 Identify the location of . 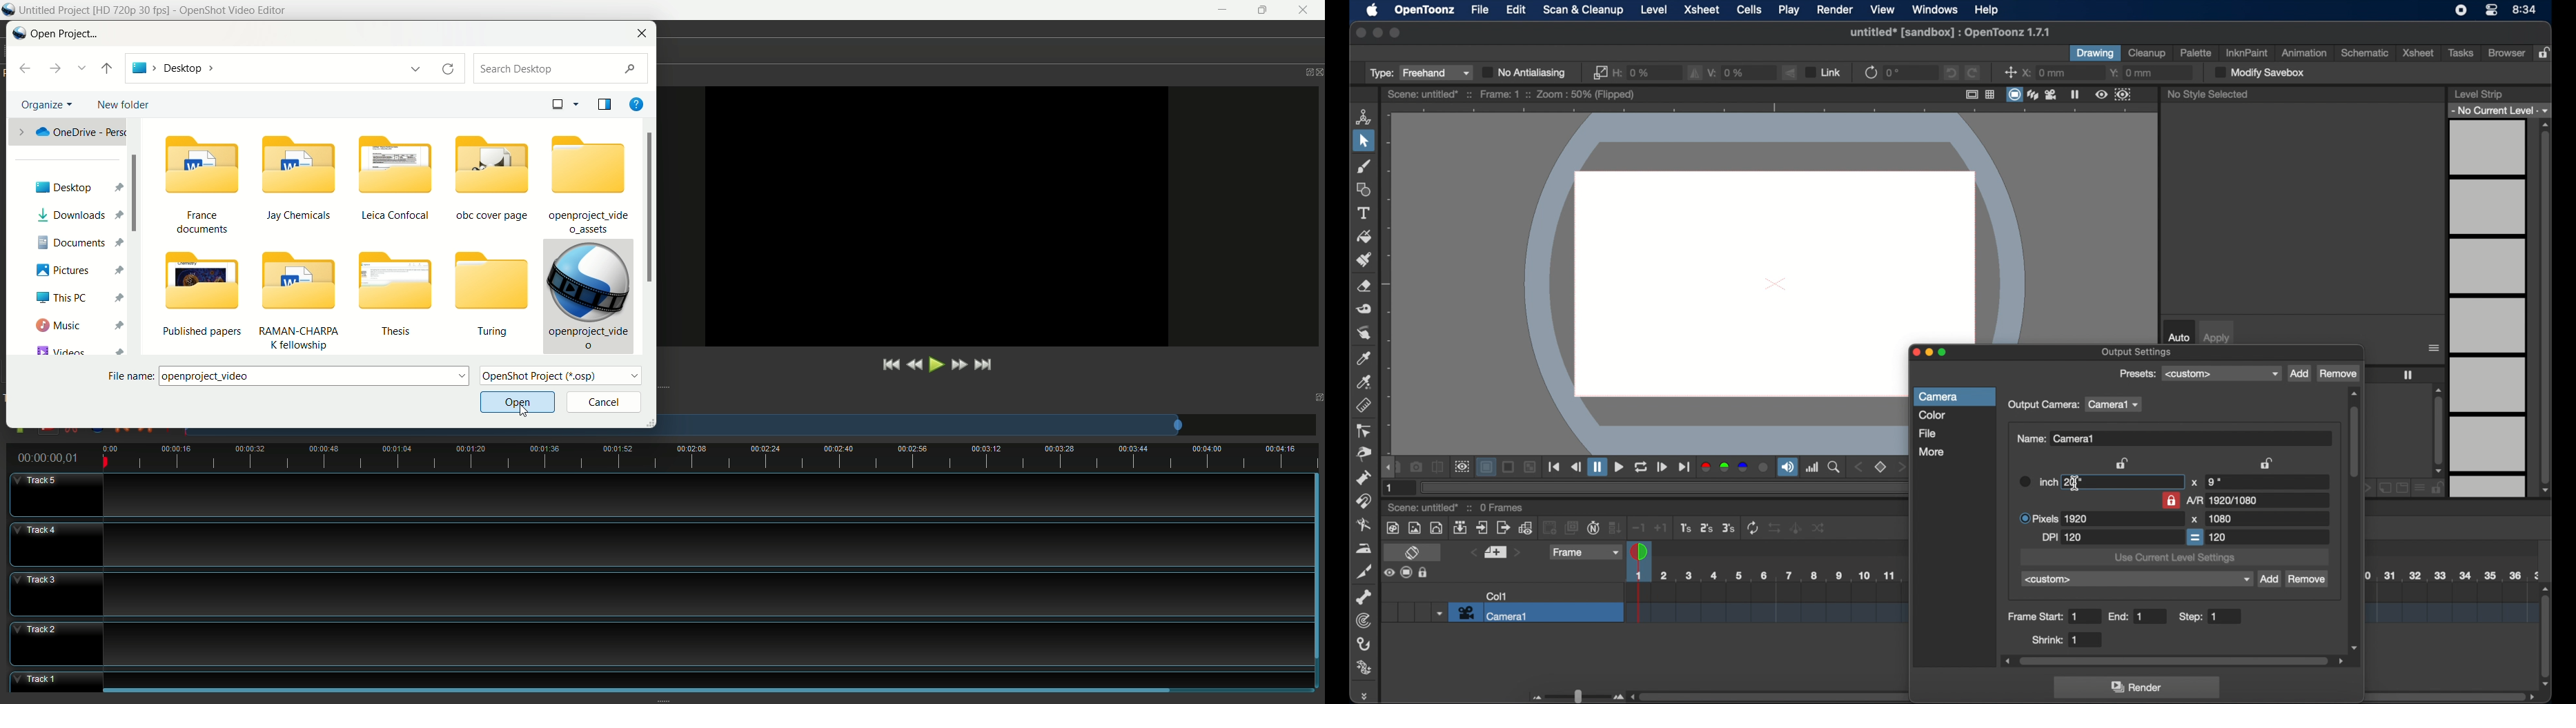
(1620, 469).